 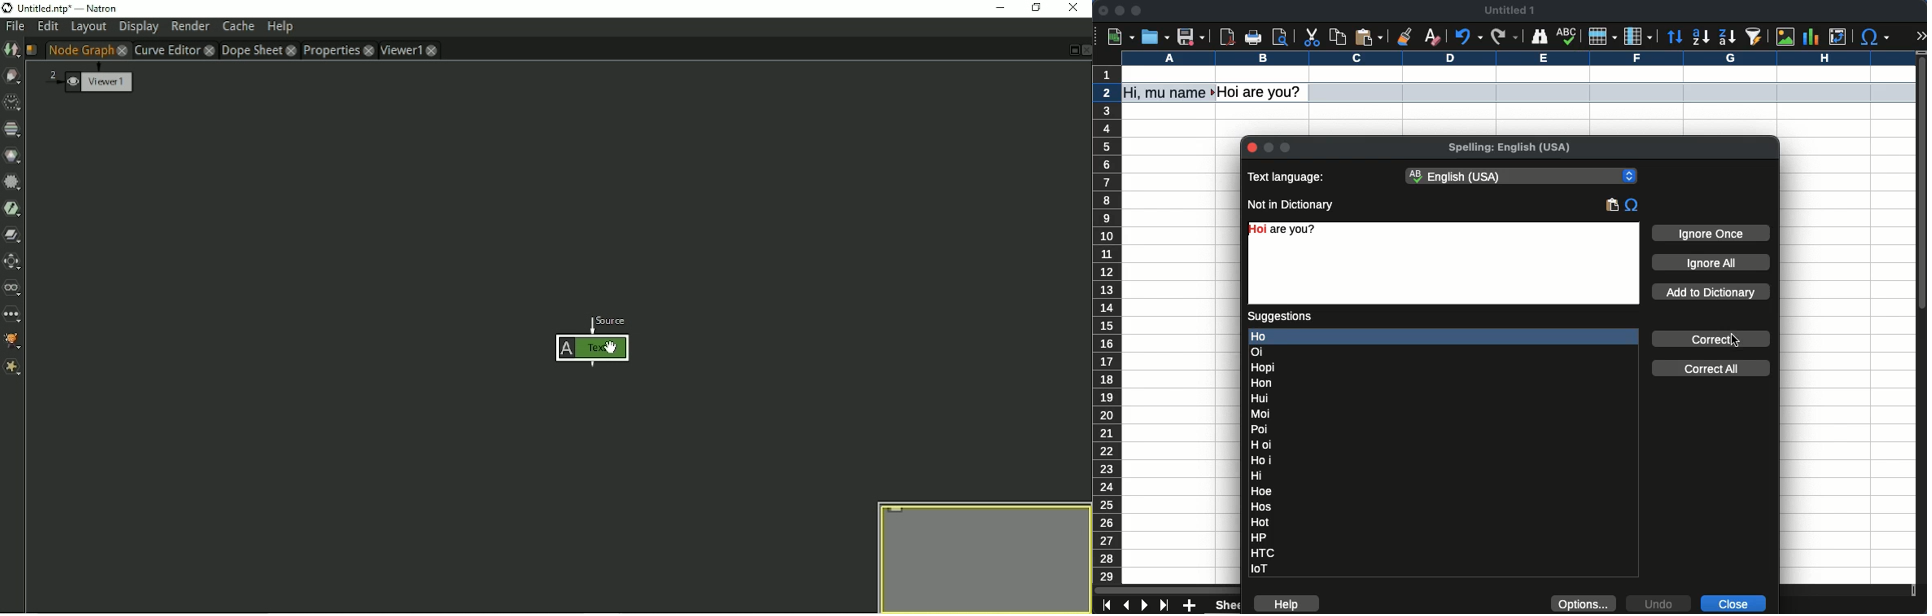 What do you see at coordinates (1522, 177) in the screenshot?
I see `English (USA) - language` at bounding box center [1522, 177].